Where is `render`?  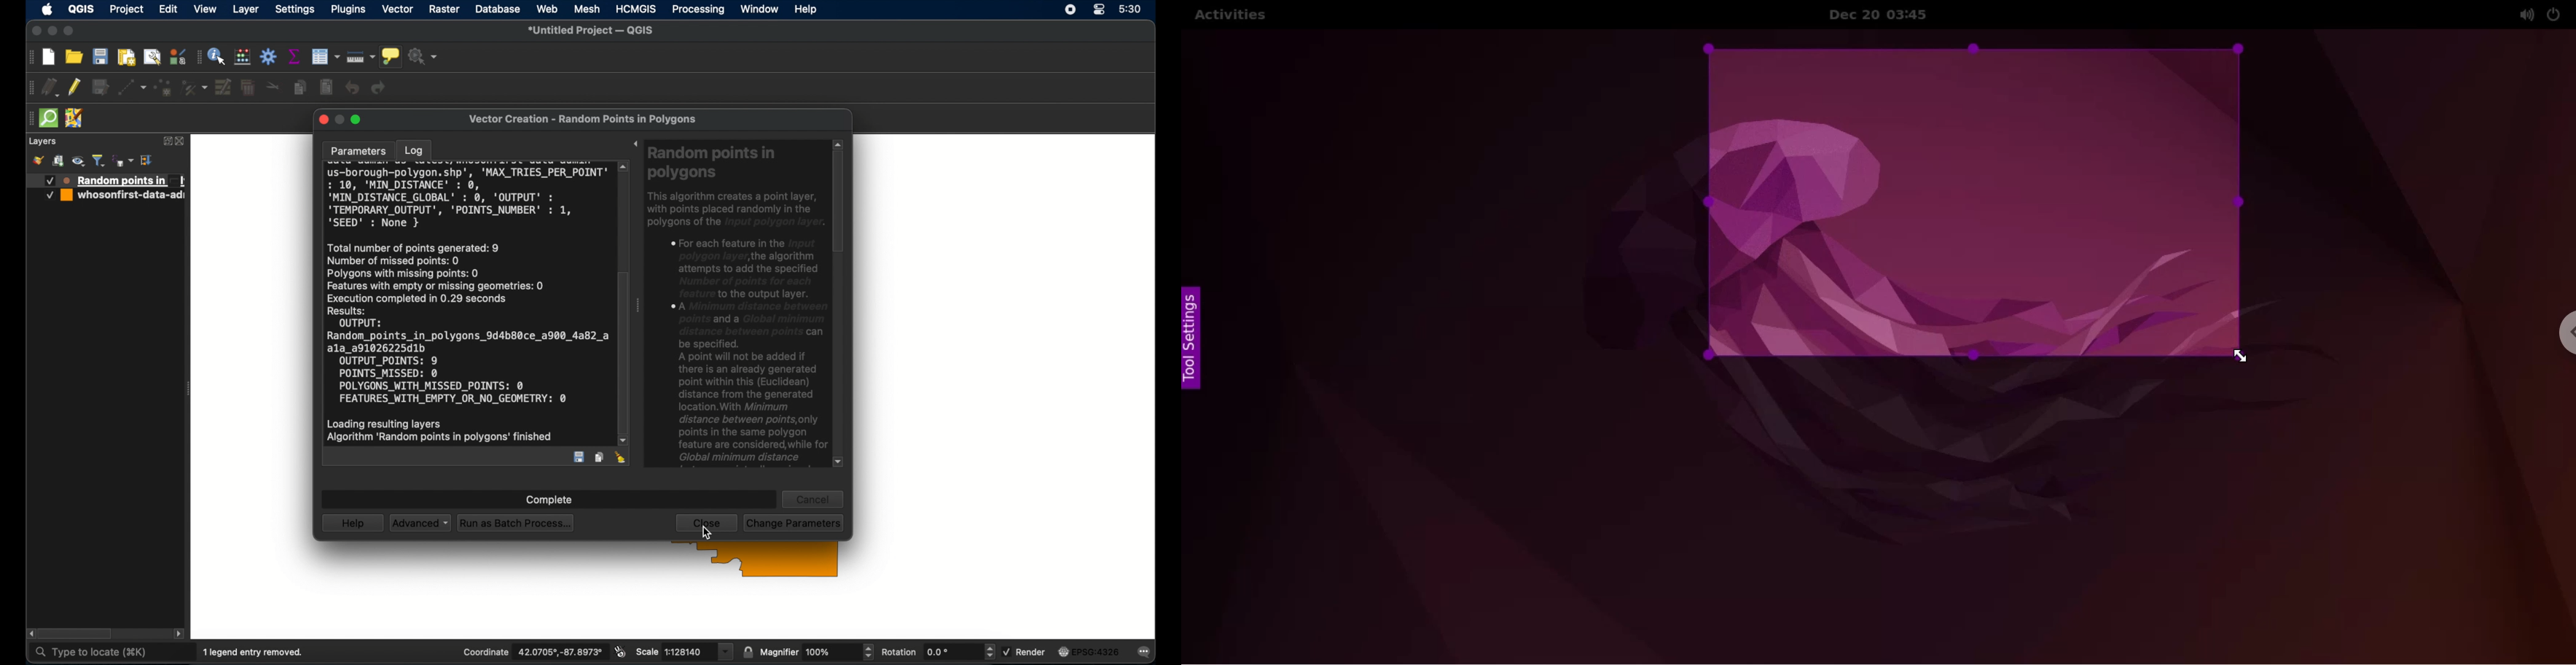
render is located at coordinates (1024, 652).